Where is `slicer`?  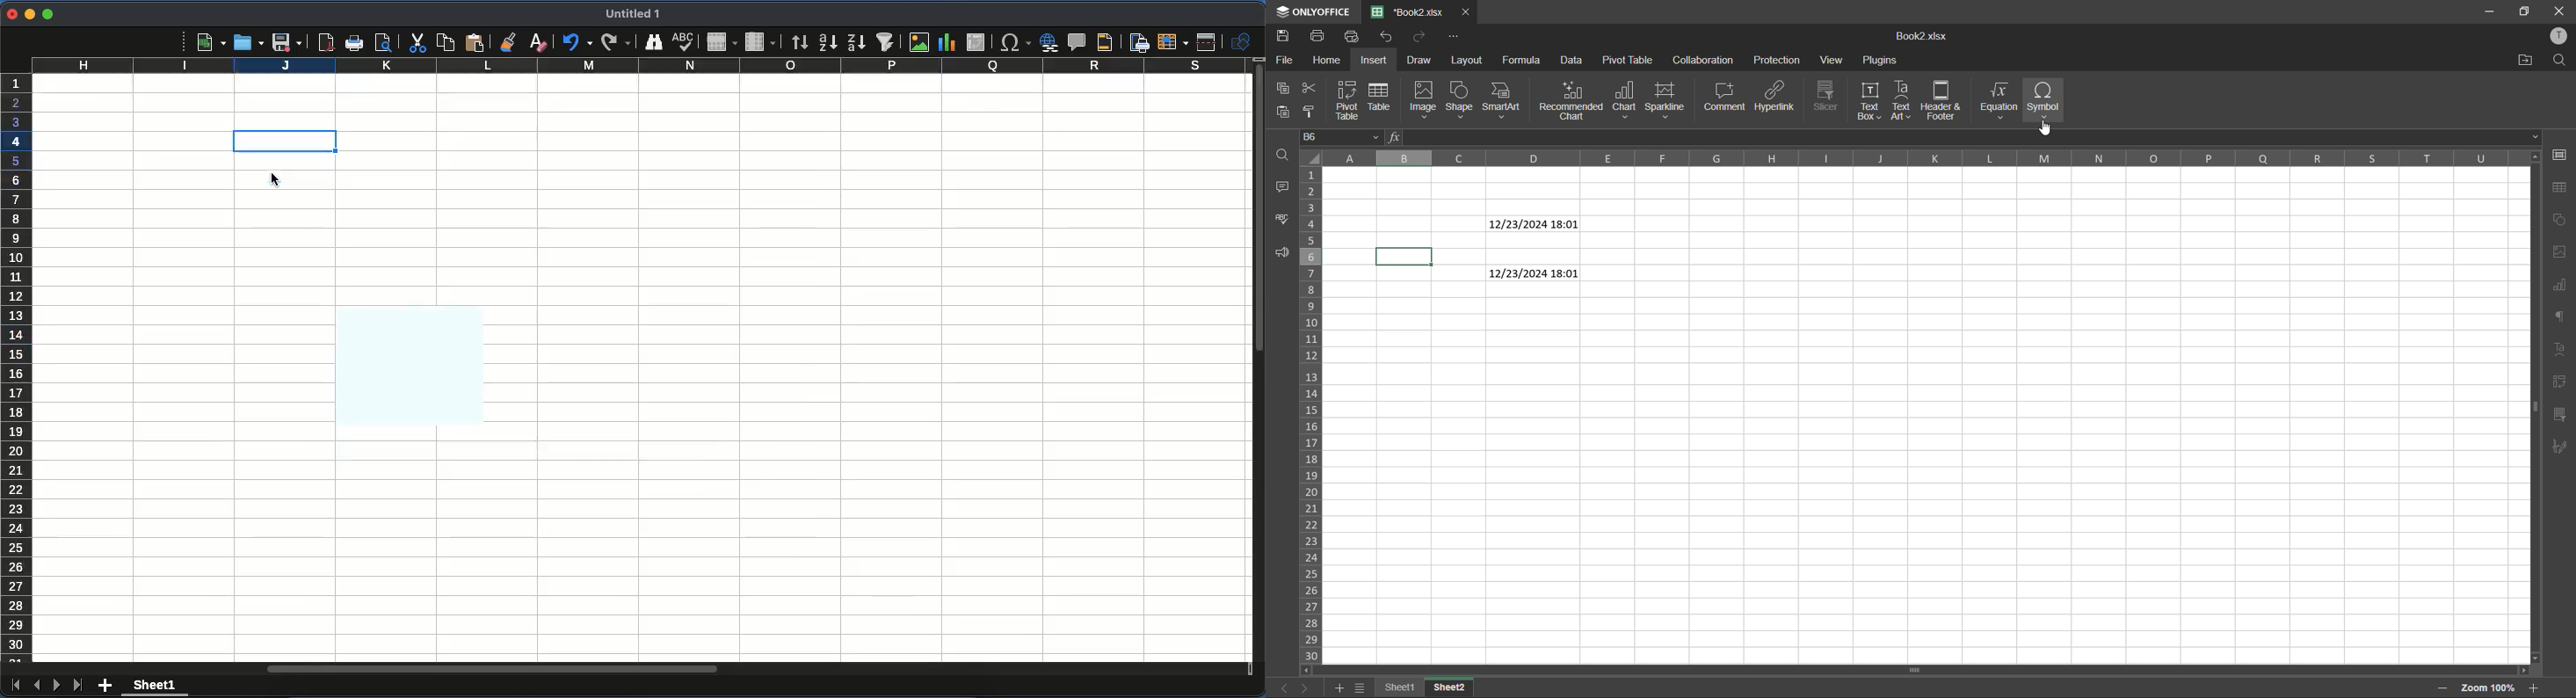
slicer is located at coordinates (2562, 416).